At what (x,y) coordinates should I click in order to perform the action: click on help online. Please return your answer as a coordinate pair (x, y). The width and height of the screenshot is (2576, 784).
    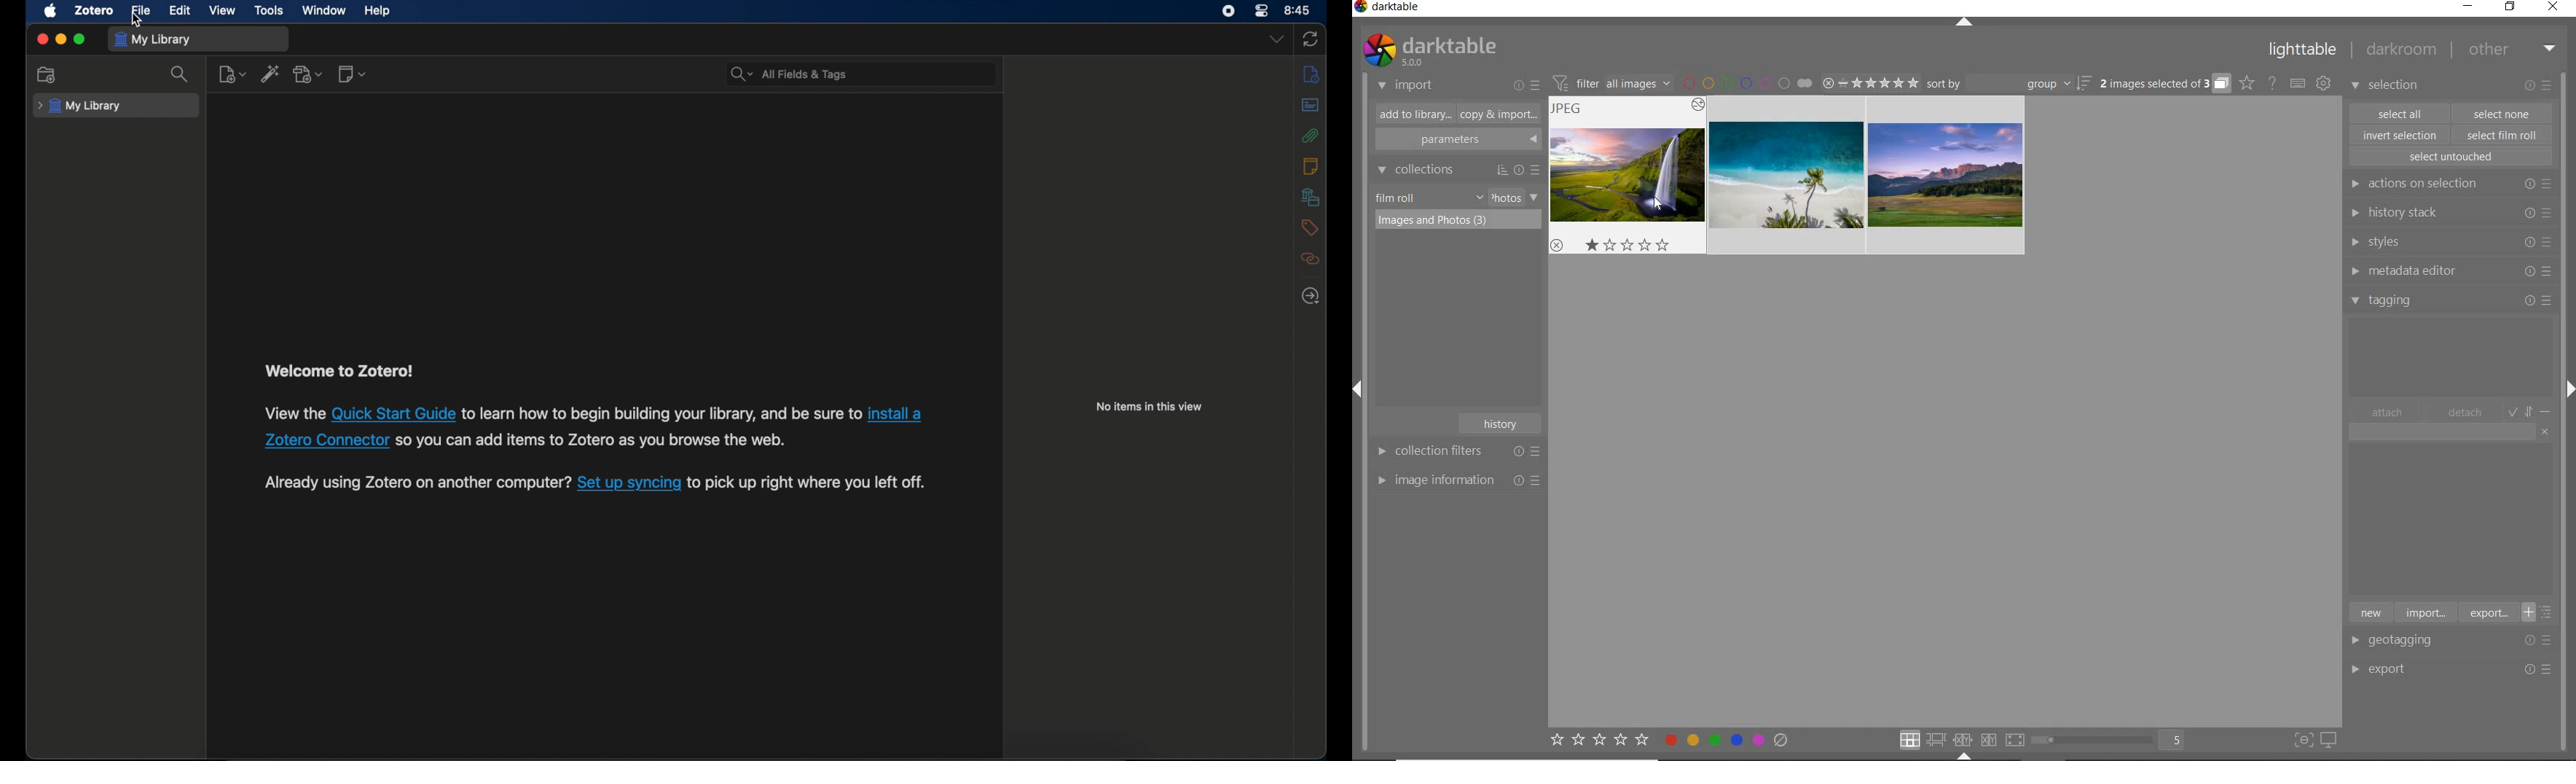
    Looking at the image, I should click on (2272, 82).